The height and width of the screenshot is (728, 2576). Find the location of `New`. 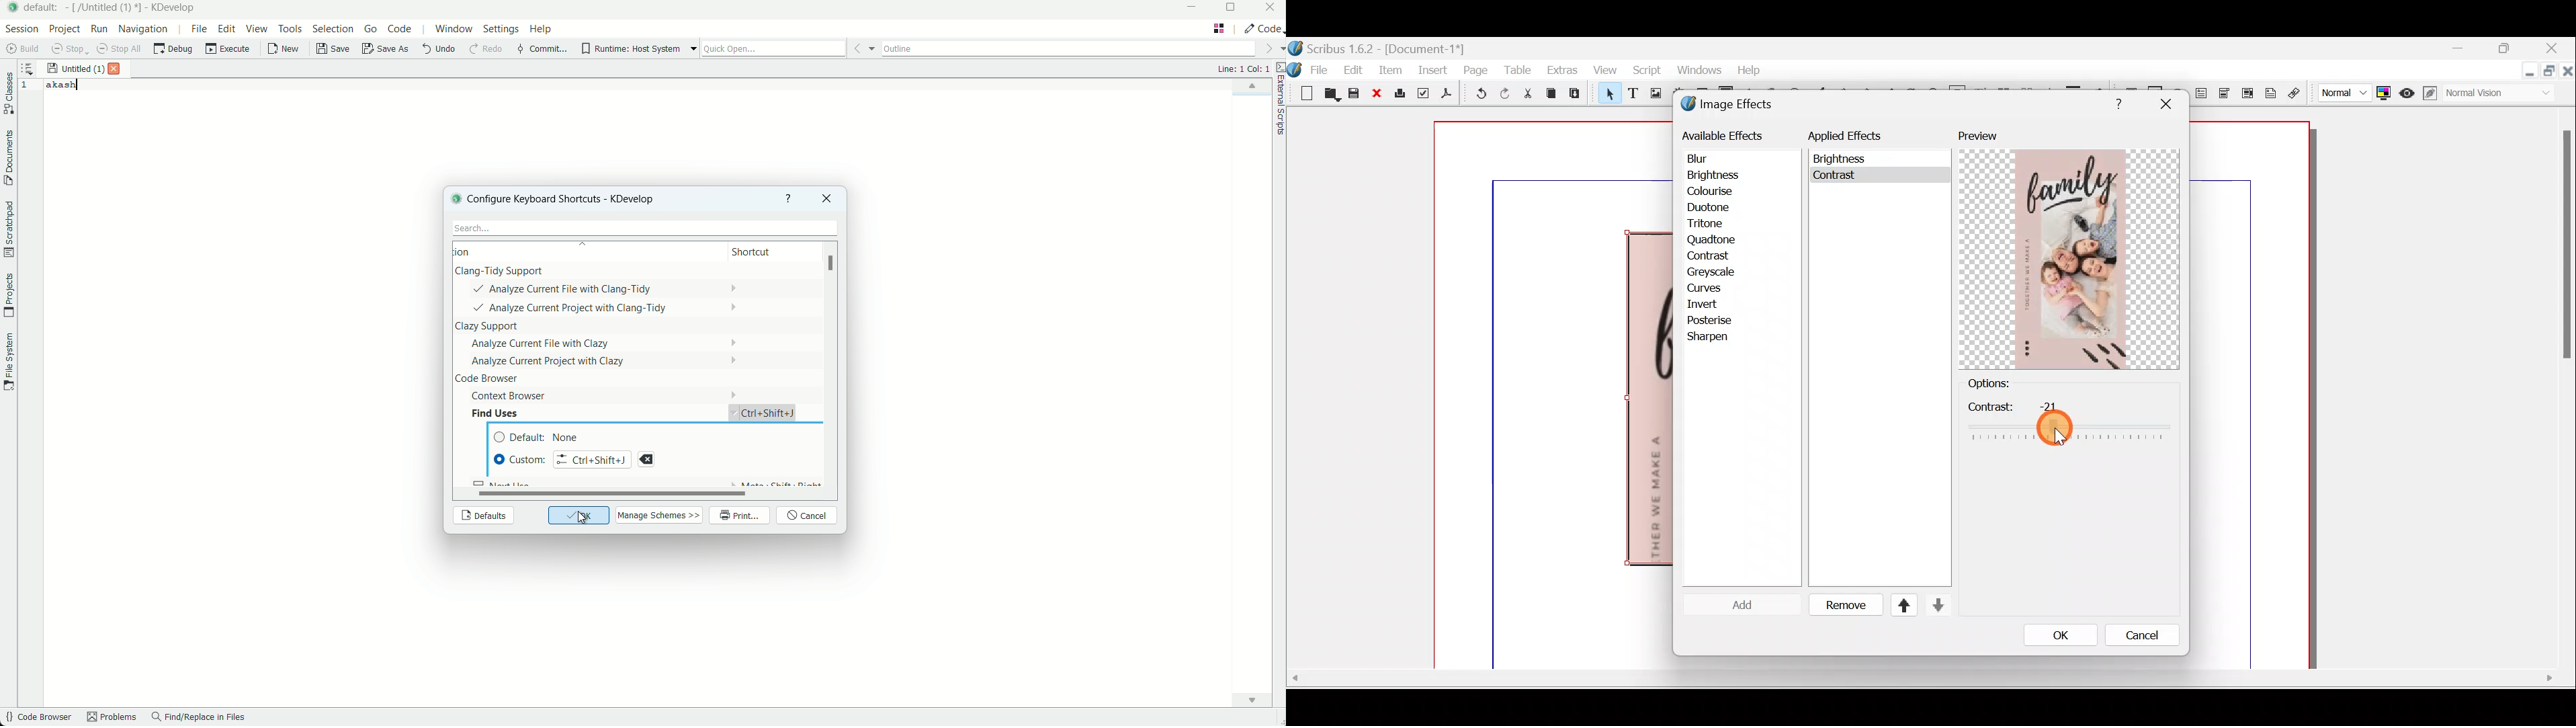

New is located at coordinates (1299, 92).